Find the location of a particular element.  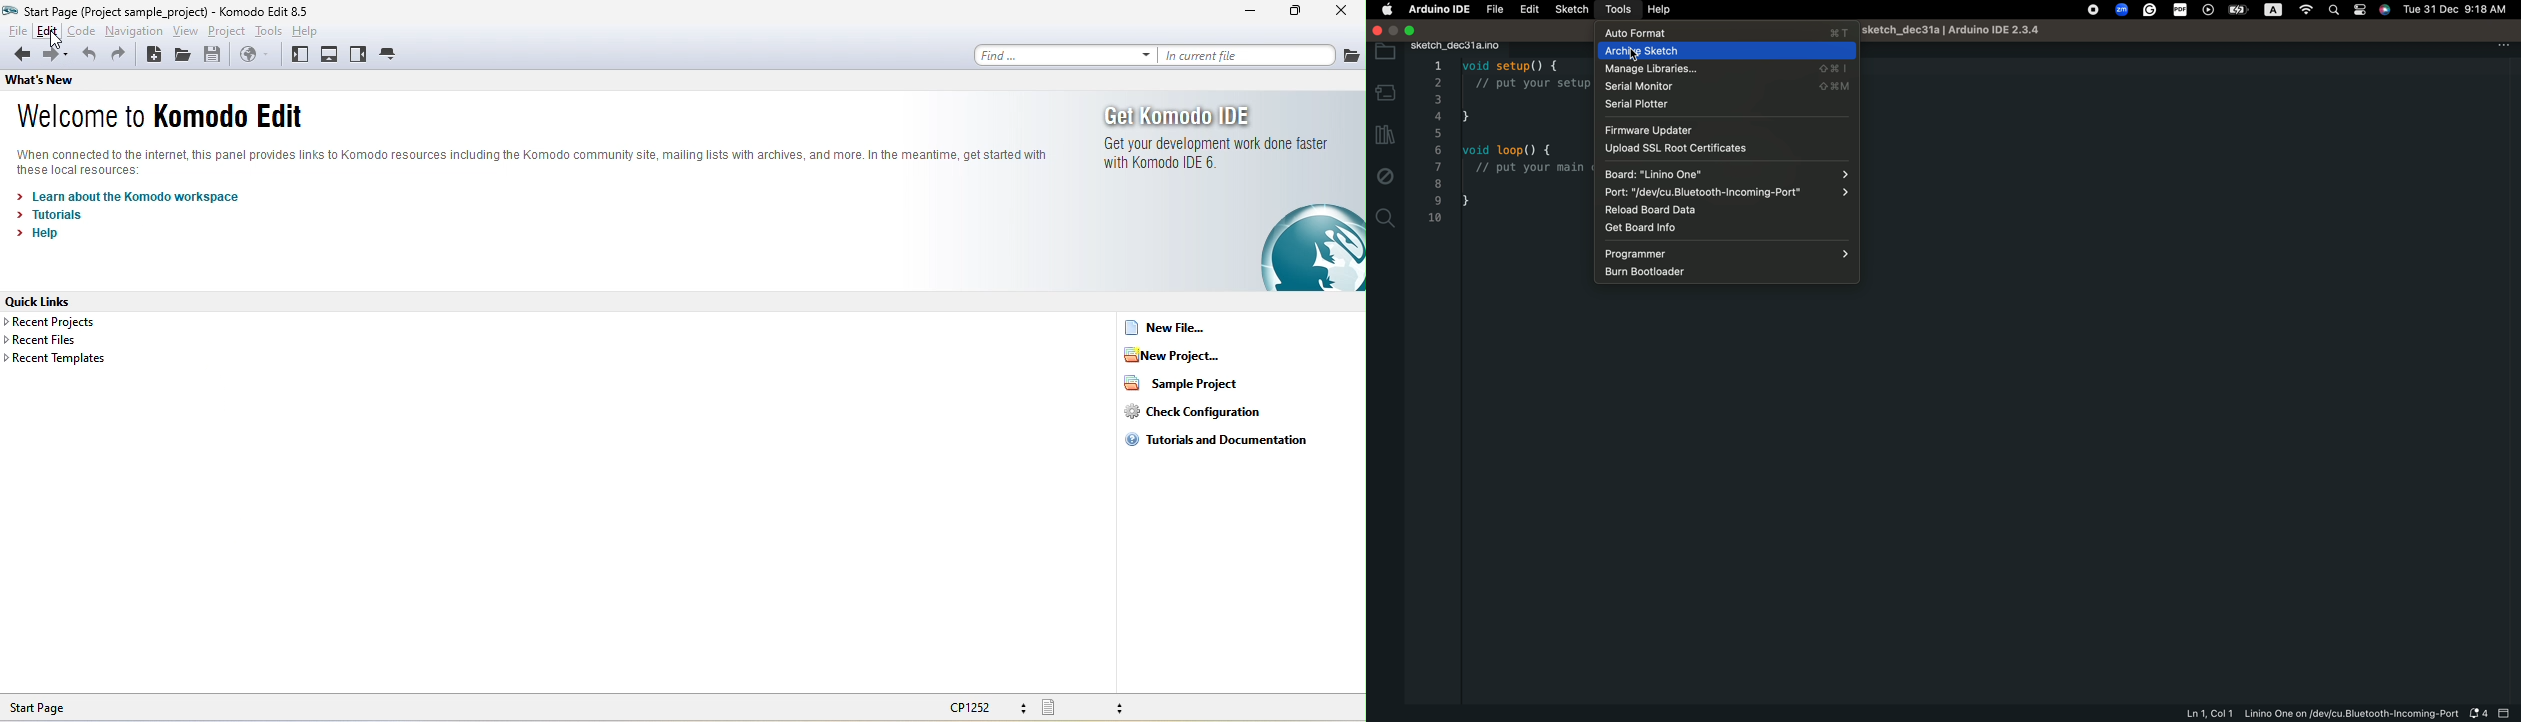

file tab is located at coordinates (1461, 45).